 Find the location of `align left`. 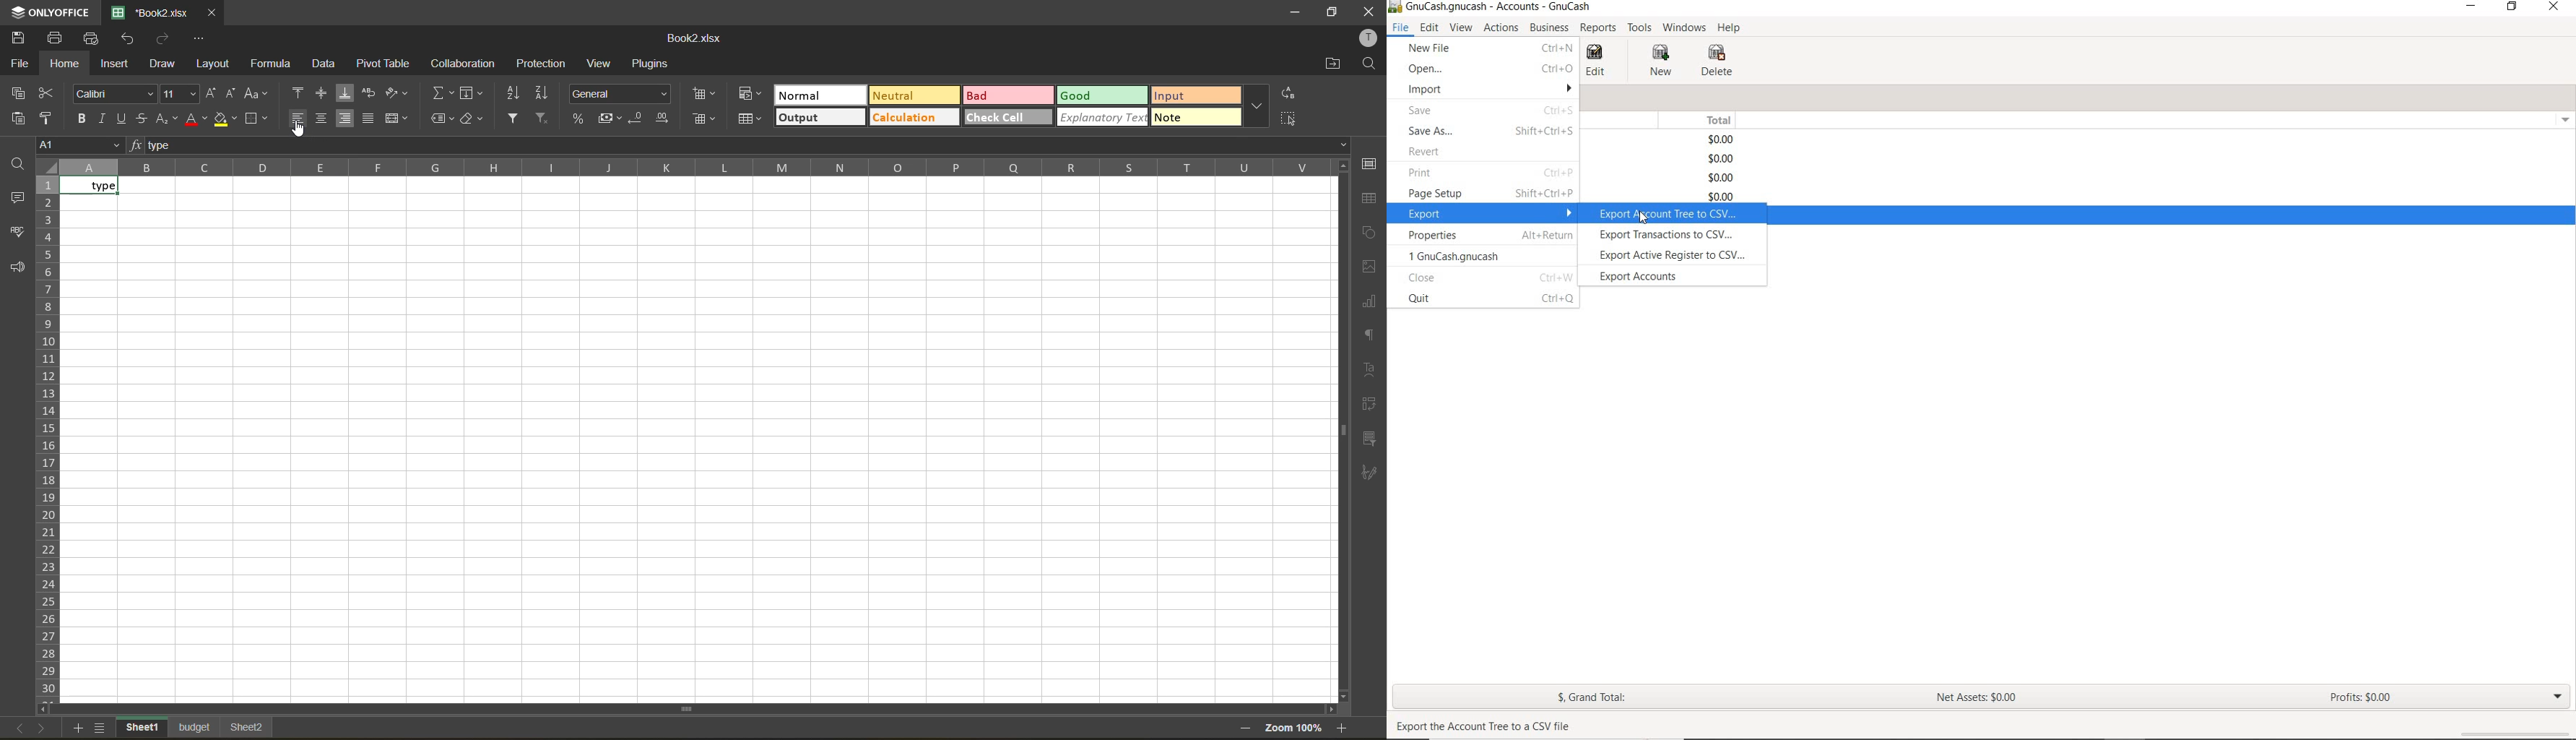

align left is located at coordinates (297, 117).